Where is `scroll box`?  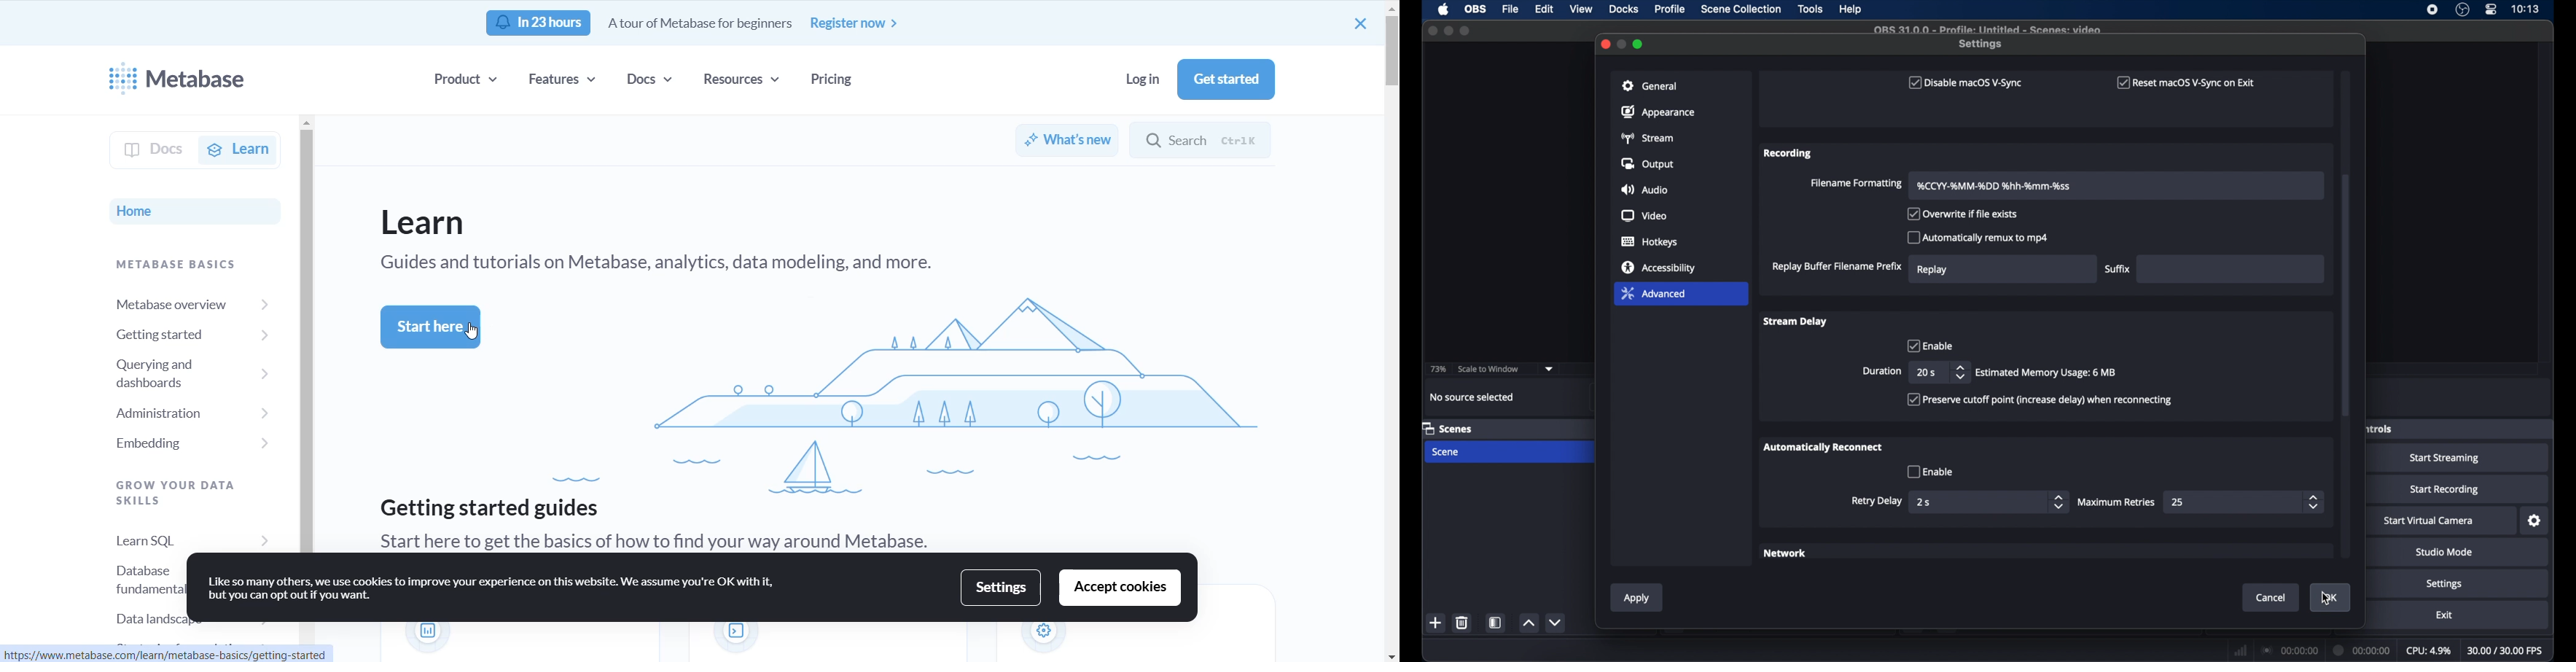 scroll box is located at coordinates (2346, 297).